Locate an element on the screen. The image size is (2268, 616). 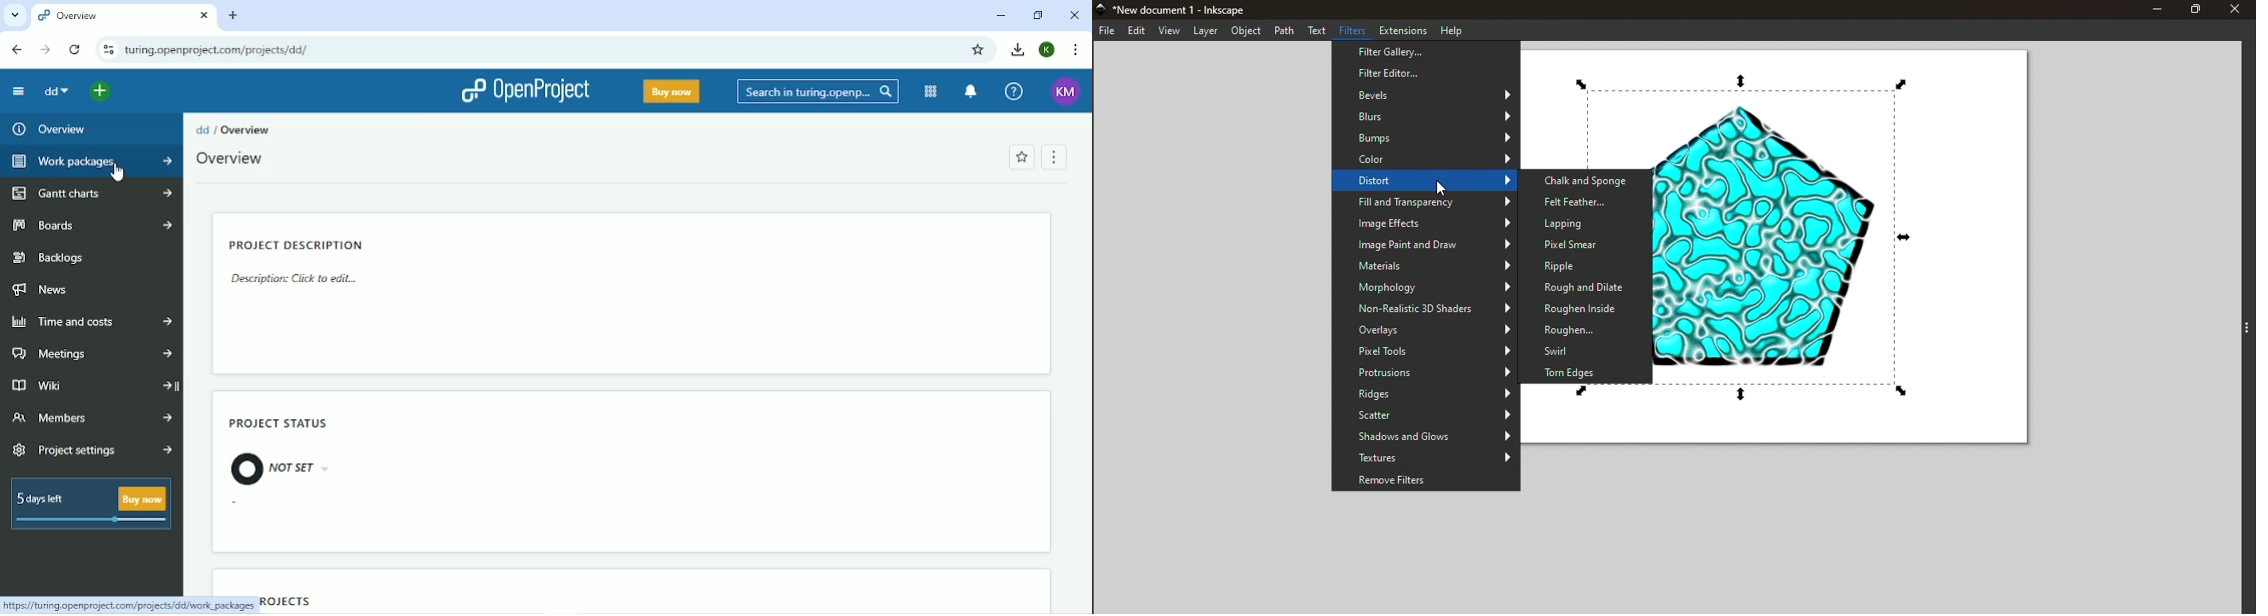
Materials is located at coordinates (1424, 267).